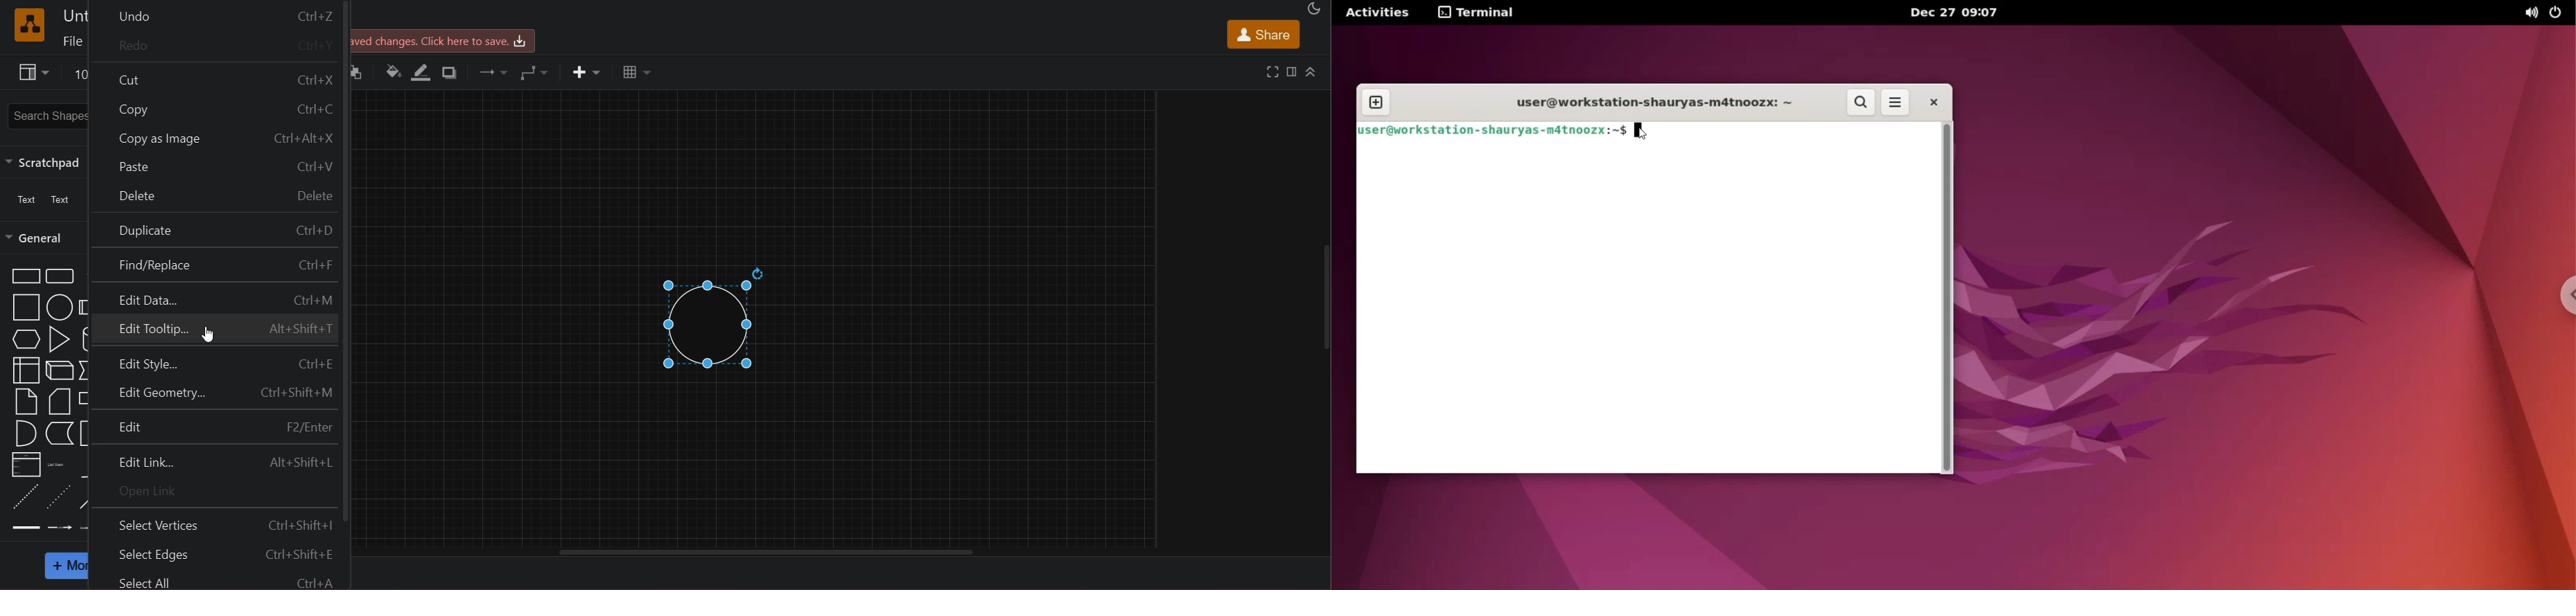 This screenshot has width=2576, height=616. Describe the element at coordinates (1270, 71) in the screenshot. I see `fullscreen` at that location.